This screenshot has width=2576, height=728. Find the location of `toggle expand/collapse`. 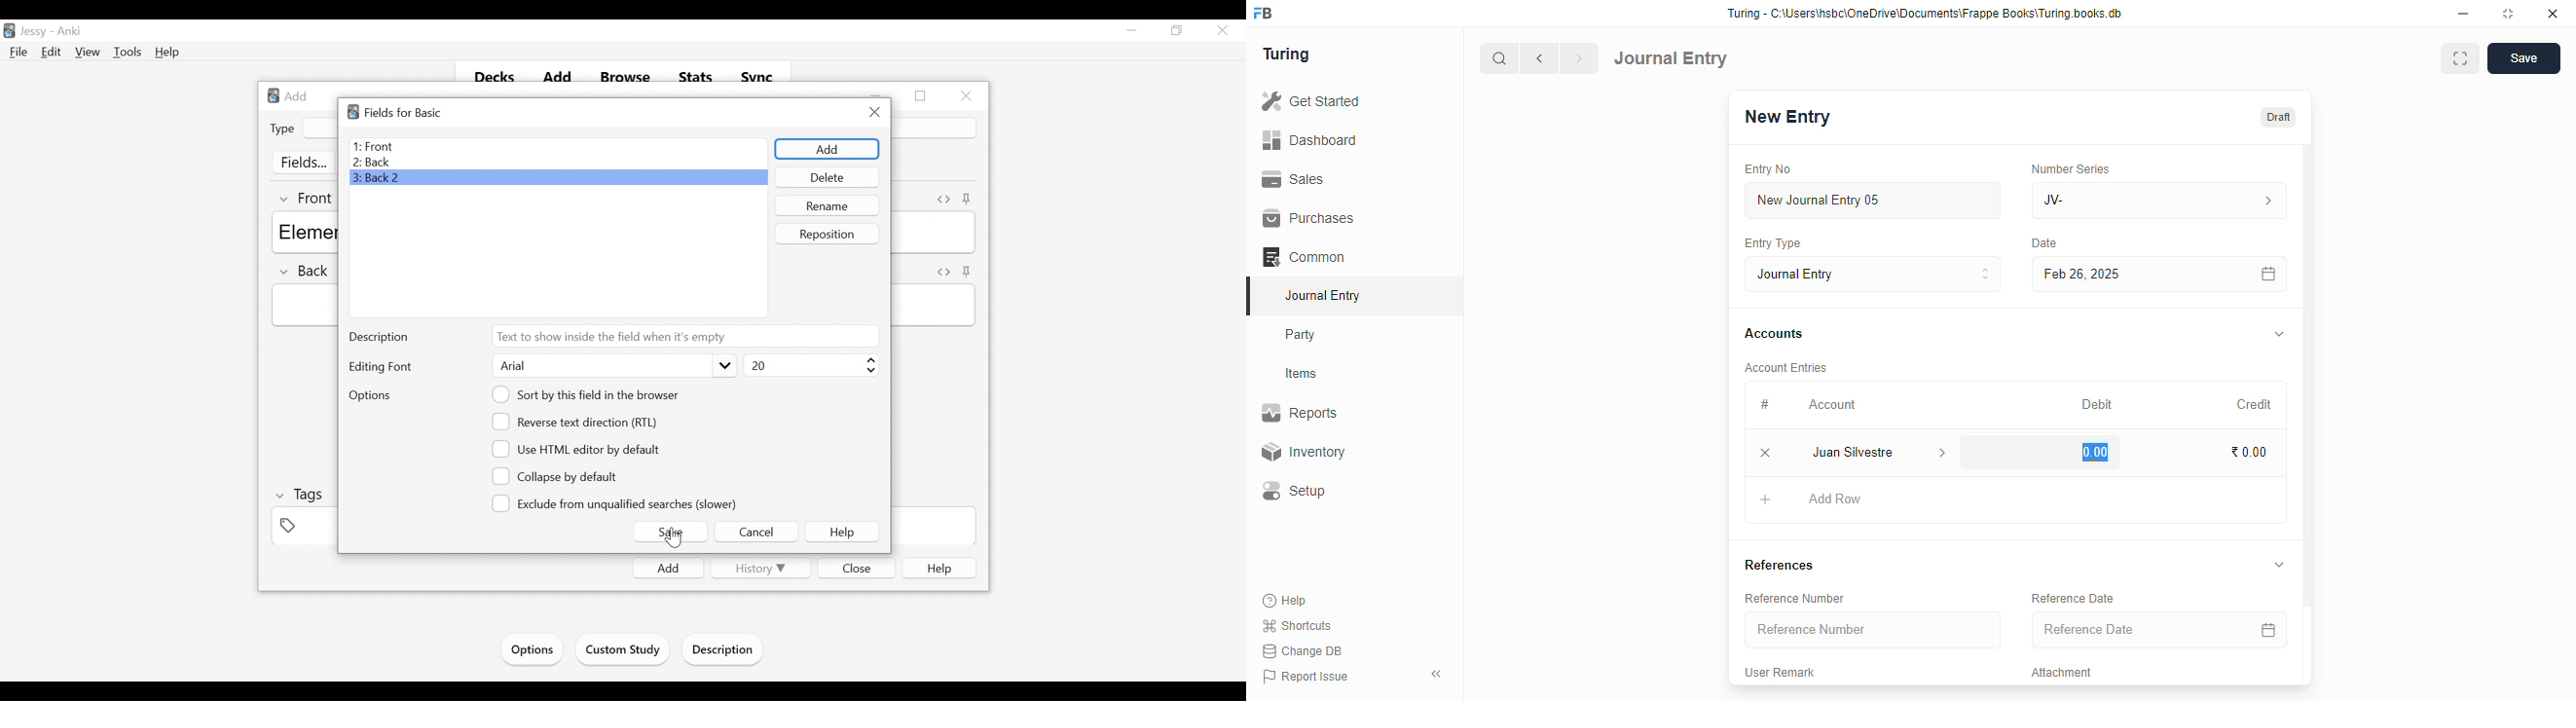

toggle expand/collapse is located at coordinates (2280, 335).